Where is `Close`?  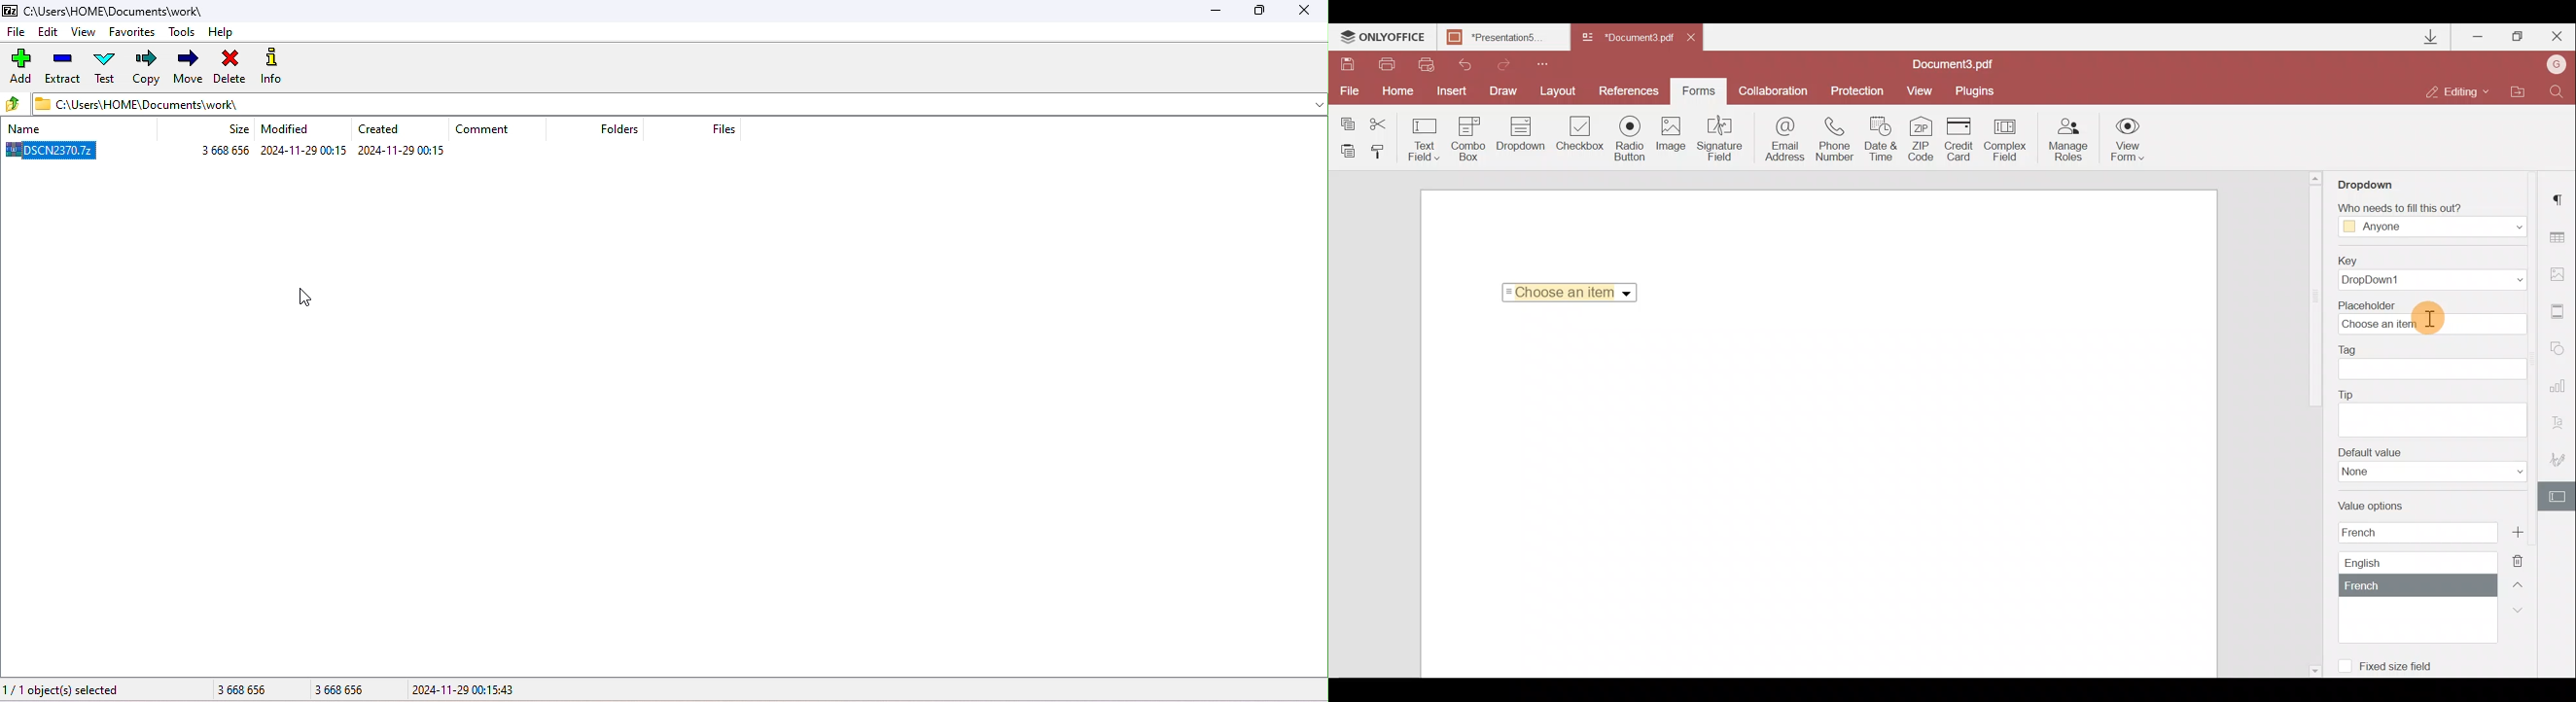
Close is located at coordinates (2556, 34).